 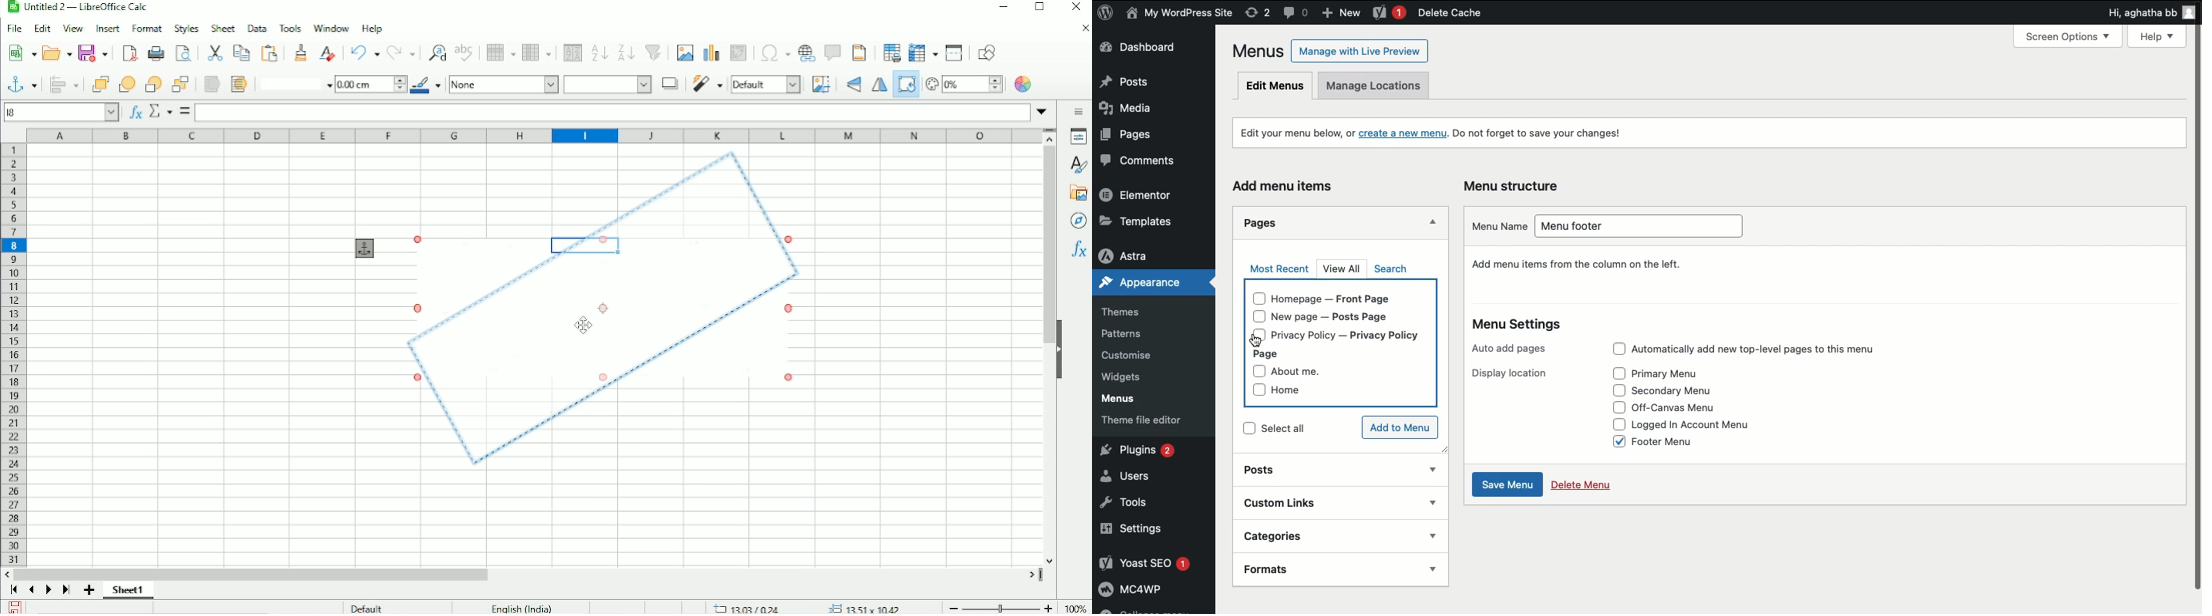 What do you see at coordinates (30, 590) in the screenshot?
I see `Scroll to previous sheet` at bounding box center [30, 590].